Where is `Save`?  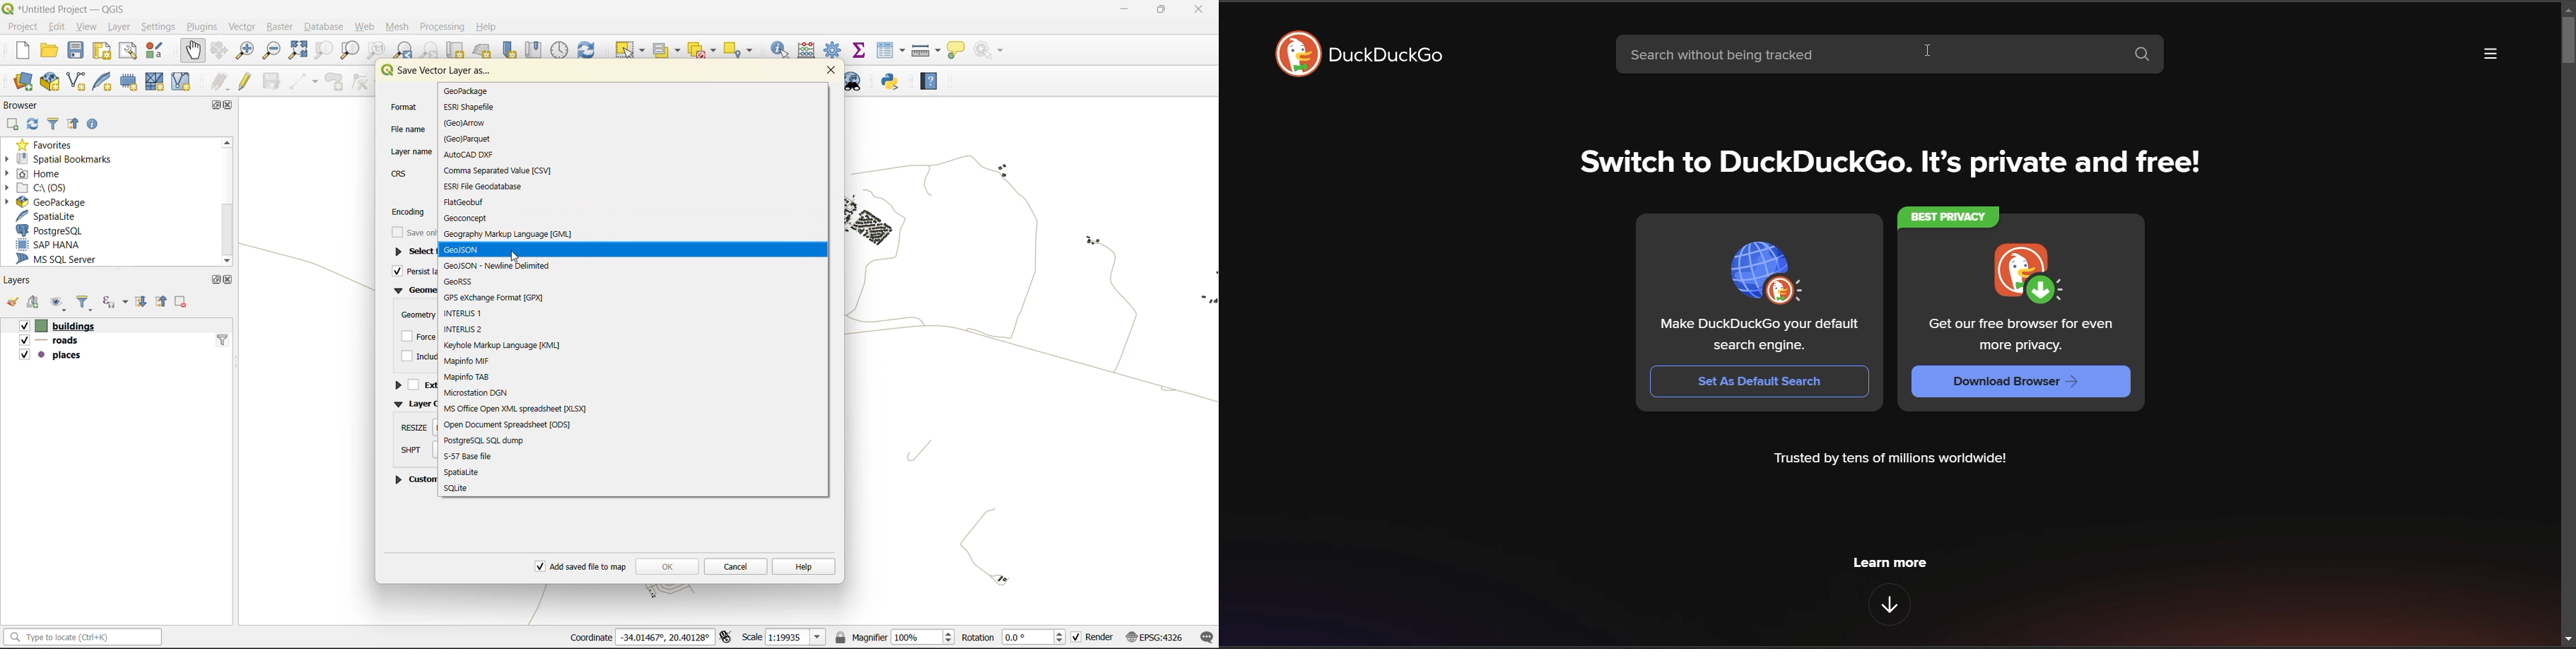 Save is located at coordinates (411, 234).